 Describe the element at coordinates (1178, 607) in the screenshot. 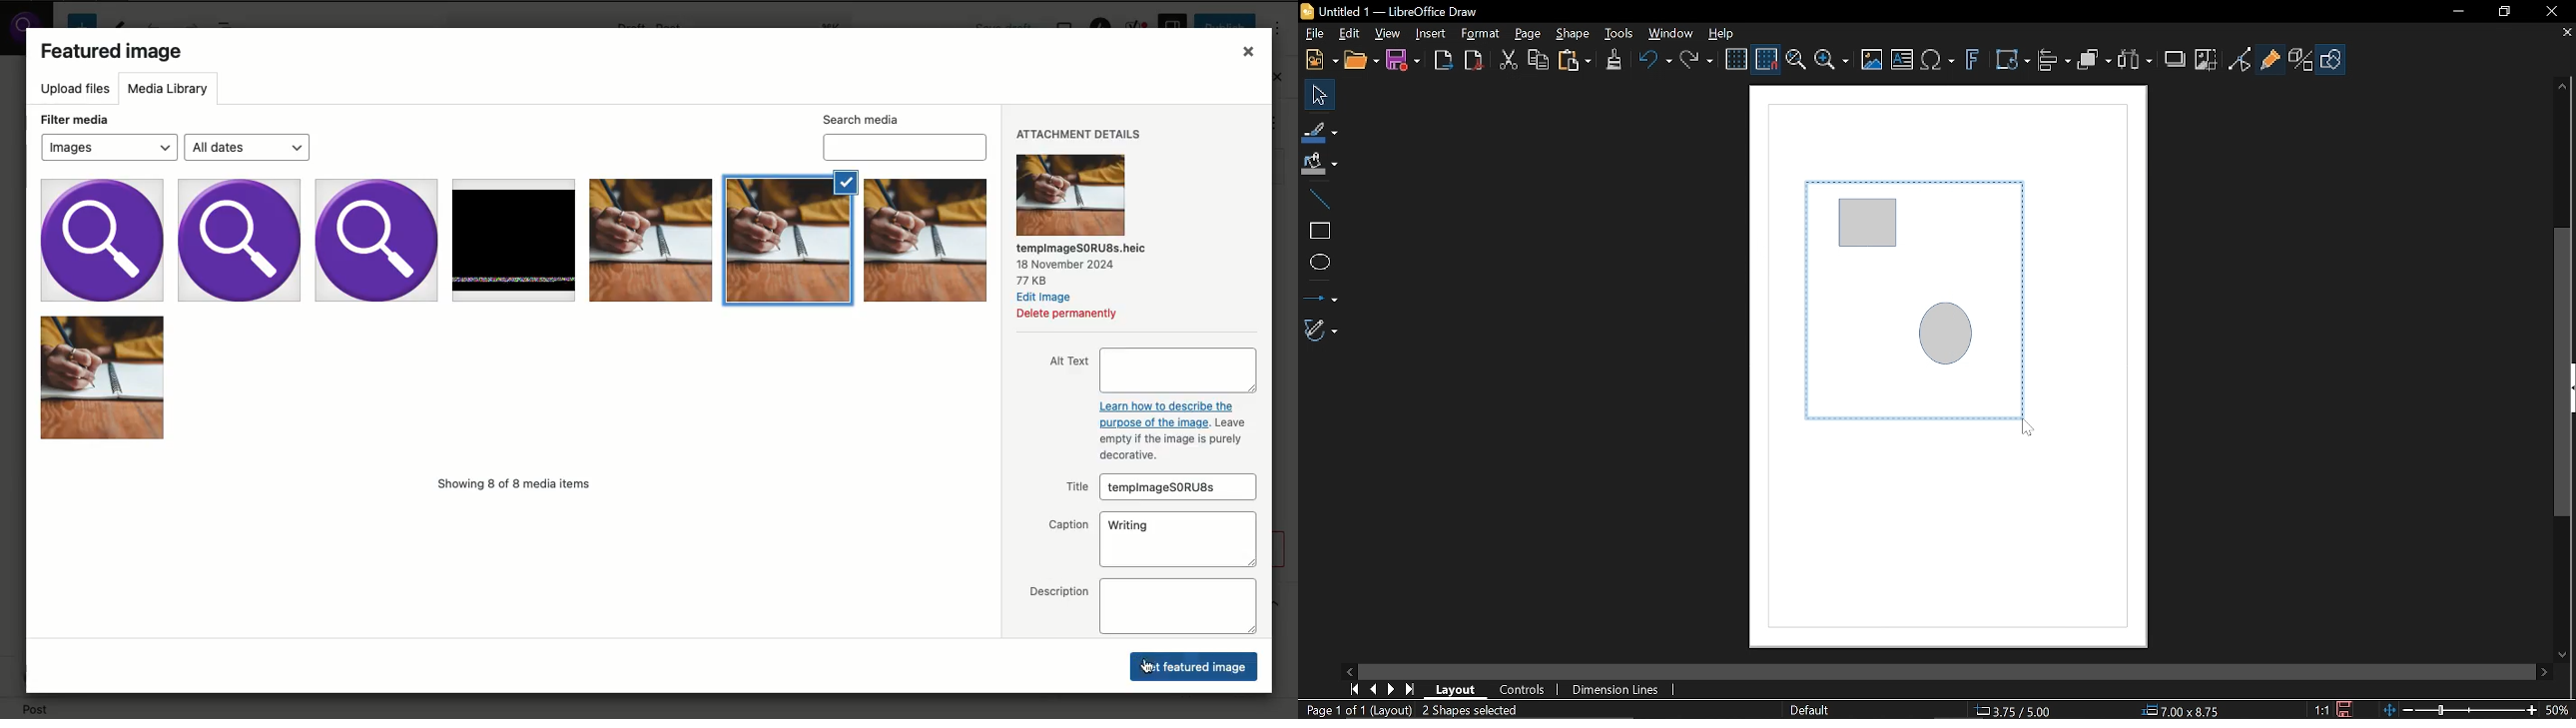

I see `Description` at that location.